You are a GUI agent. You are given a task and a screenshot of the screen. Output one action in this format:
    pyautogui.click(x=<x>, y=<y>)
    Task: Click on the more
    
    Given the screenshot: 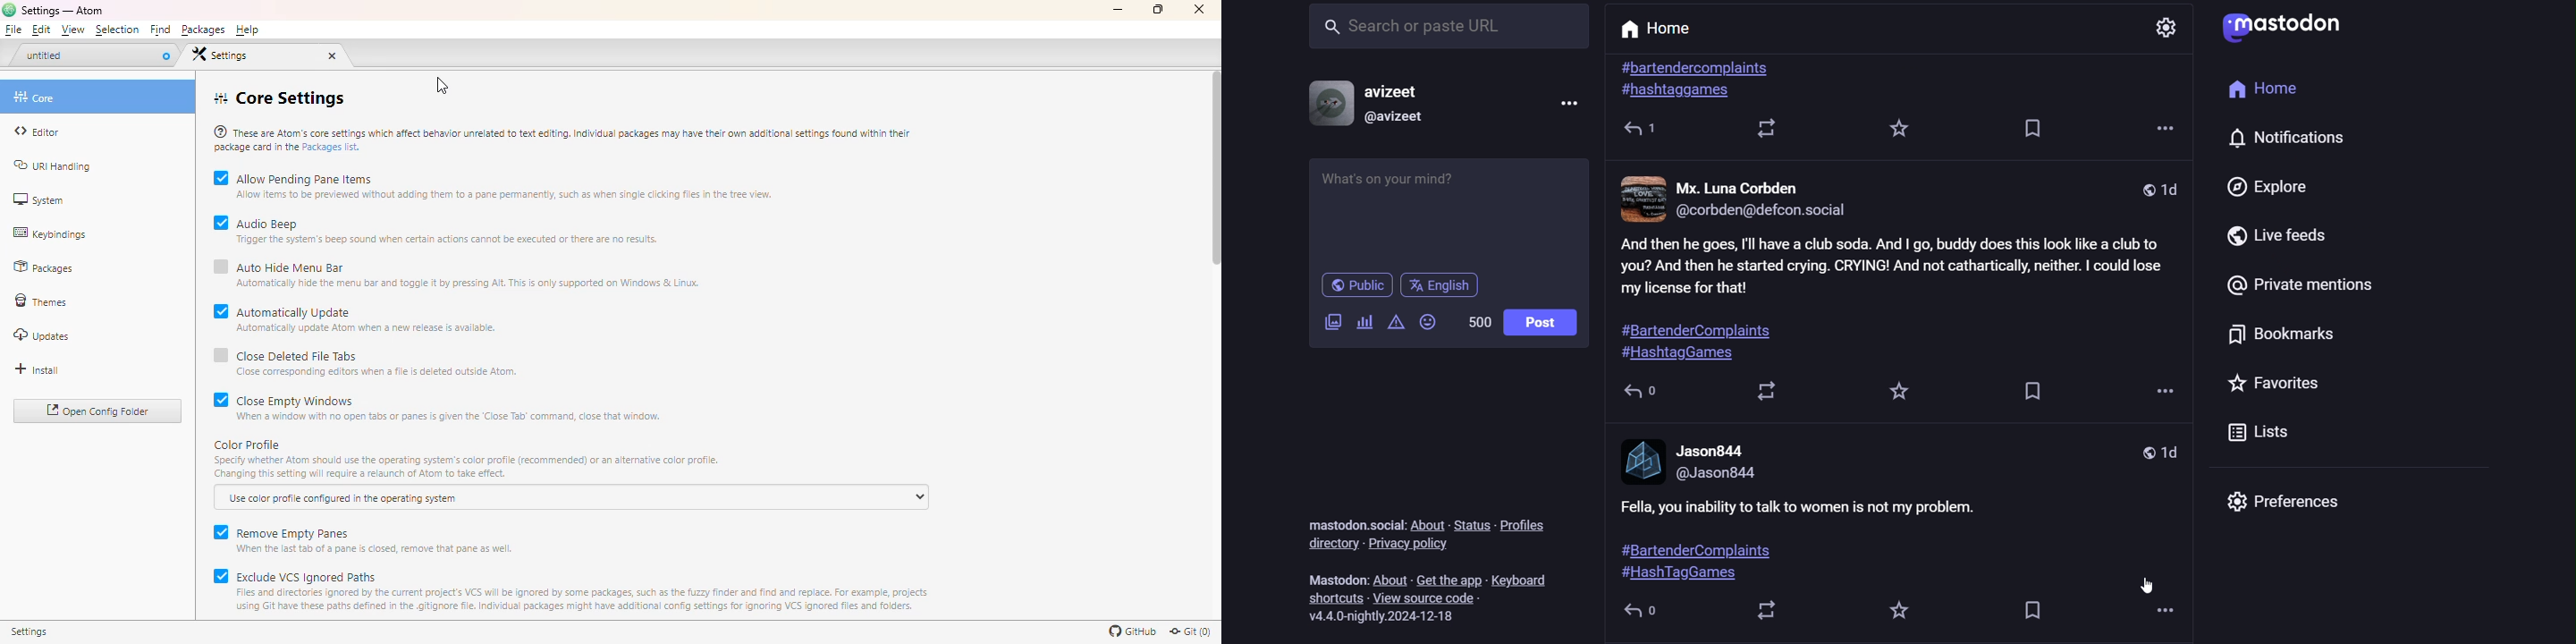 What is the action you would take?
    pyautogui.click(x=2161, y=391)
    